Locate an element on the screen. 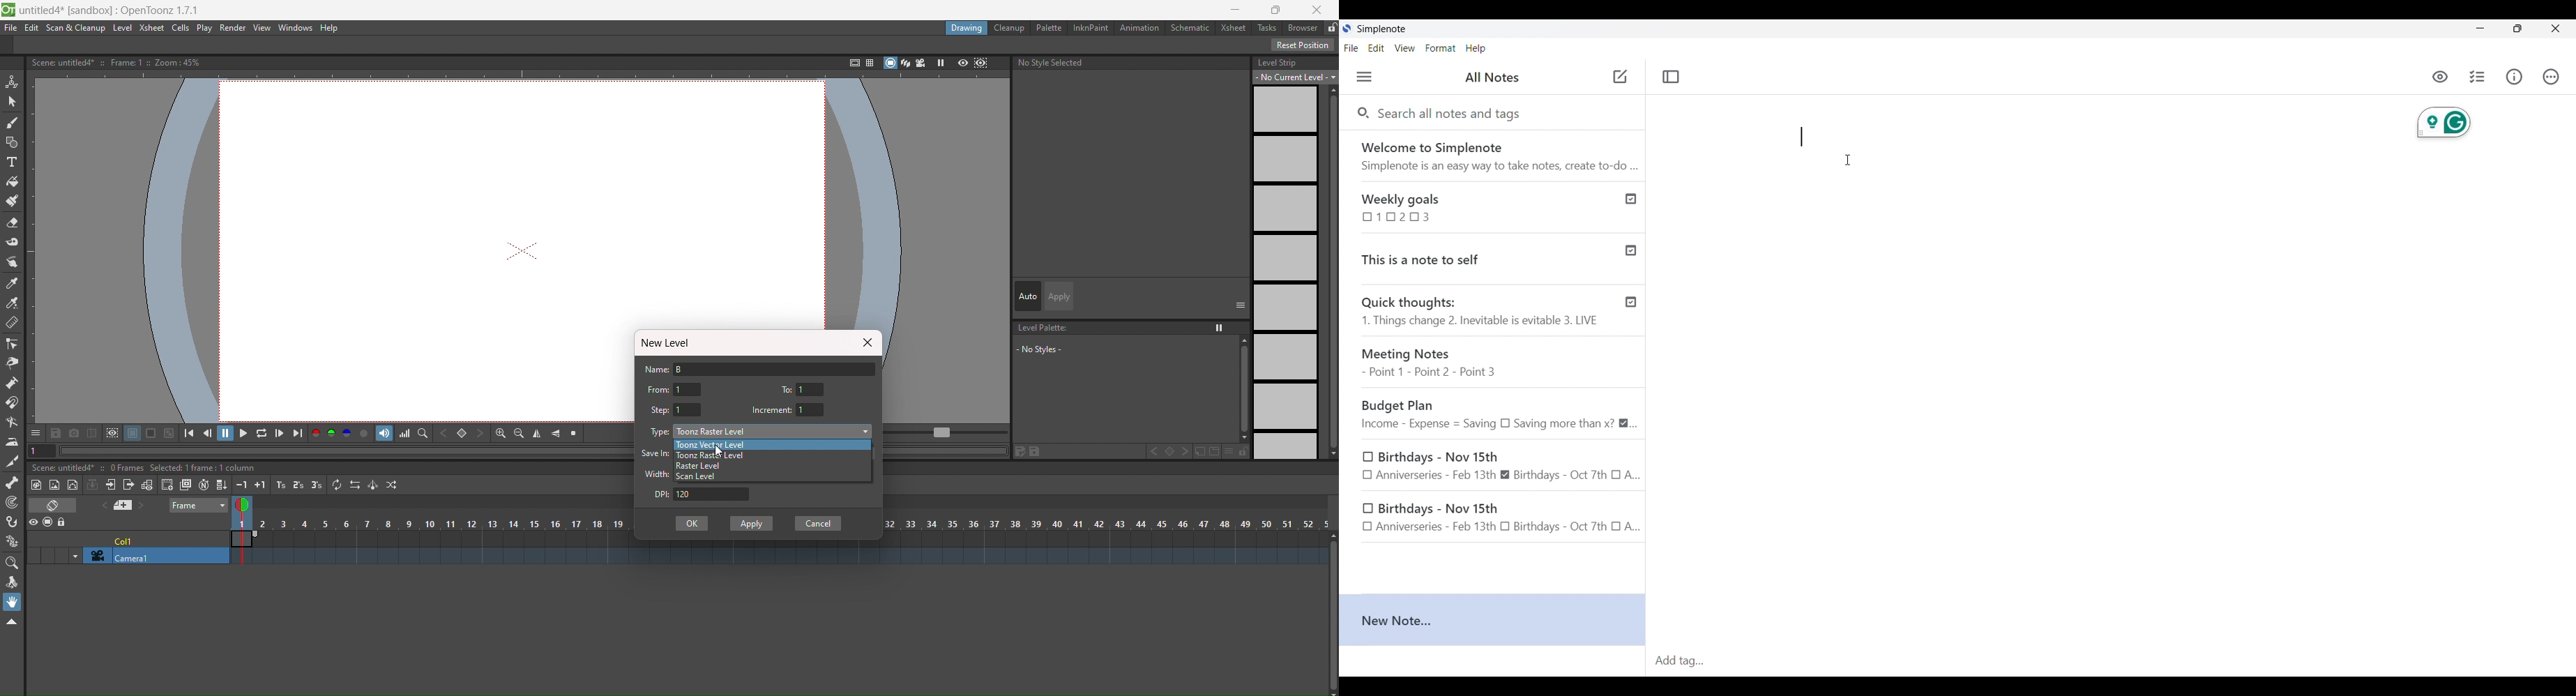  Quick thoughts: 1. Things change 2. Inevitable is evitable 3. LIVE is located at coordinates (1479, 313).